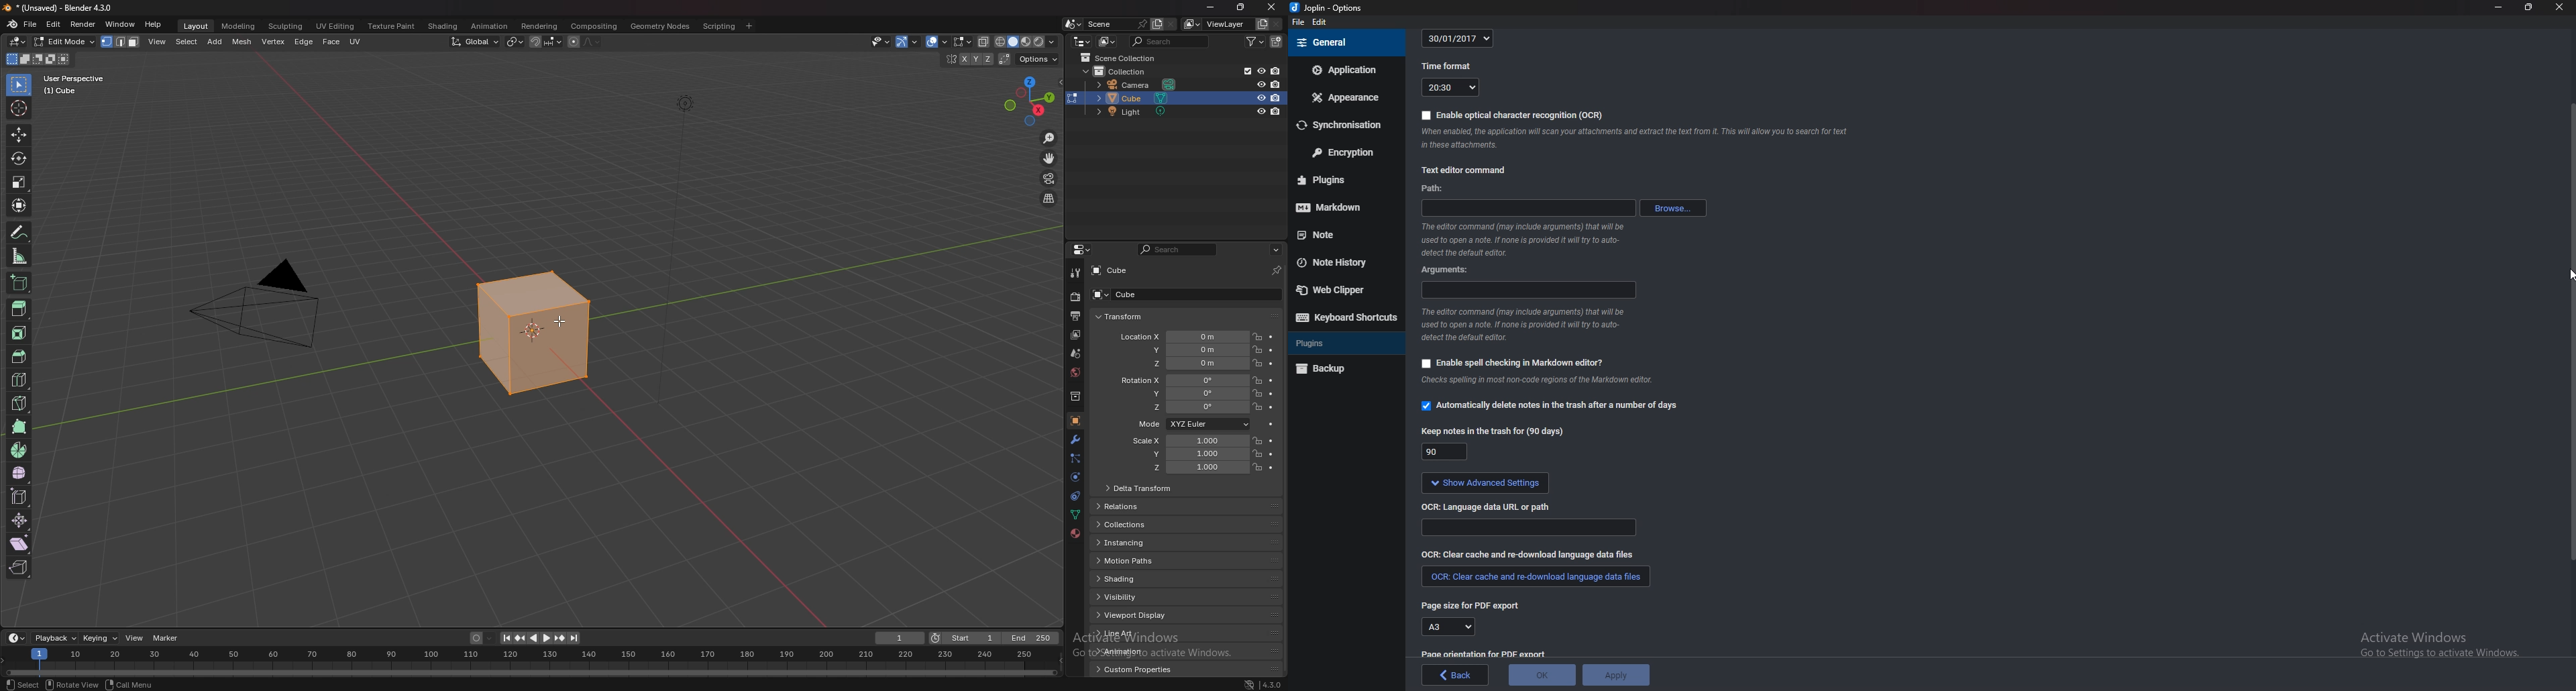 The height and width of the screenshot is (700, 2576). I want to click on Resize, so click(2529, 7).